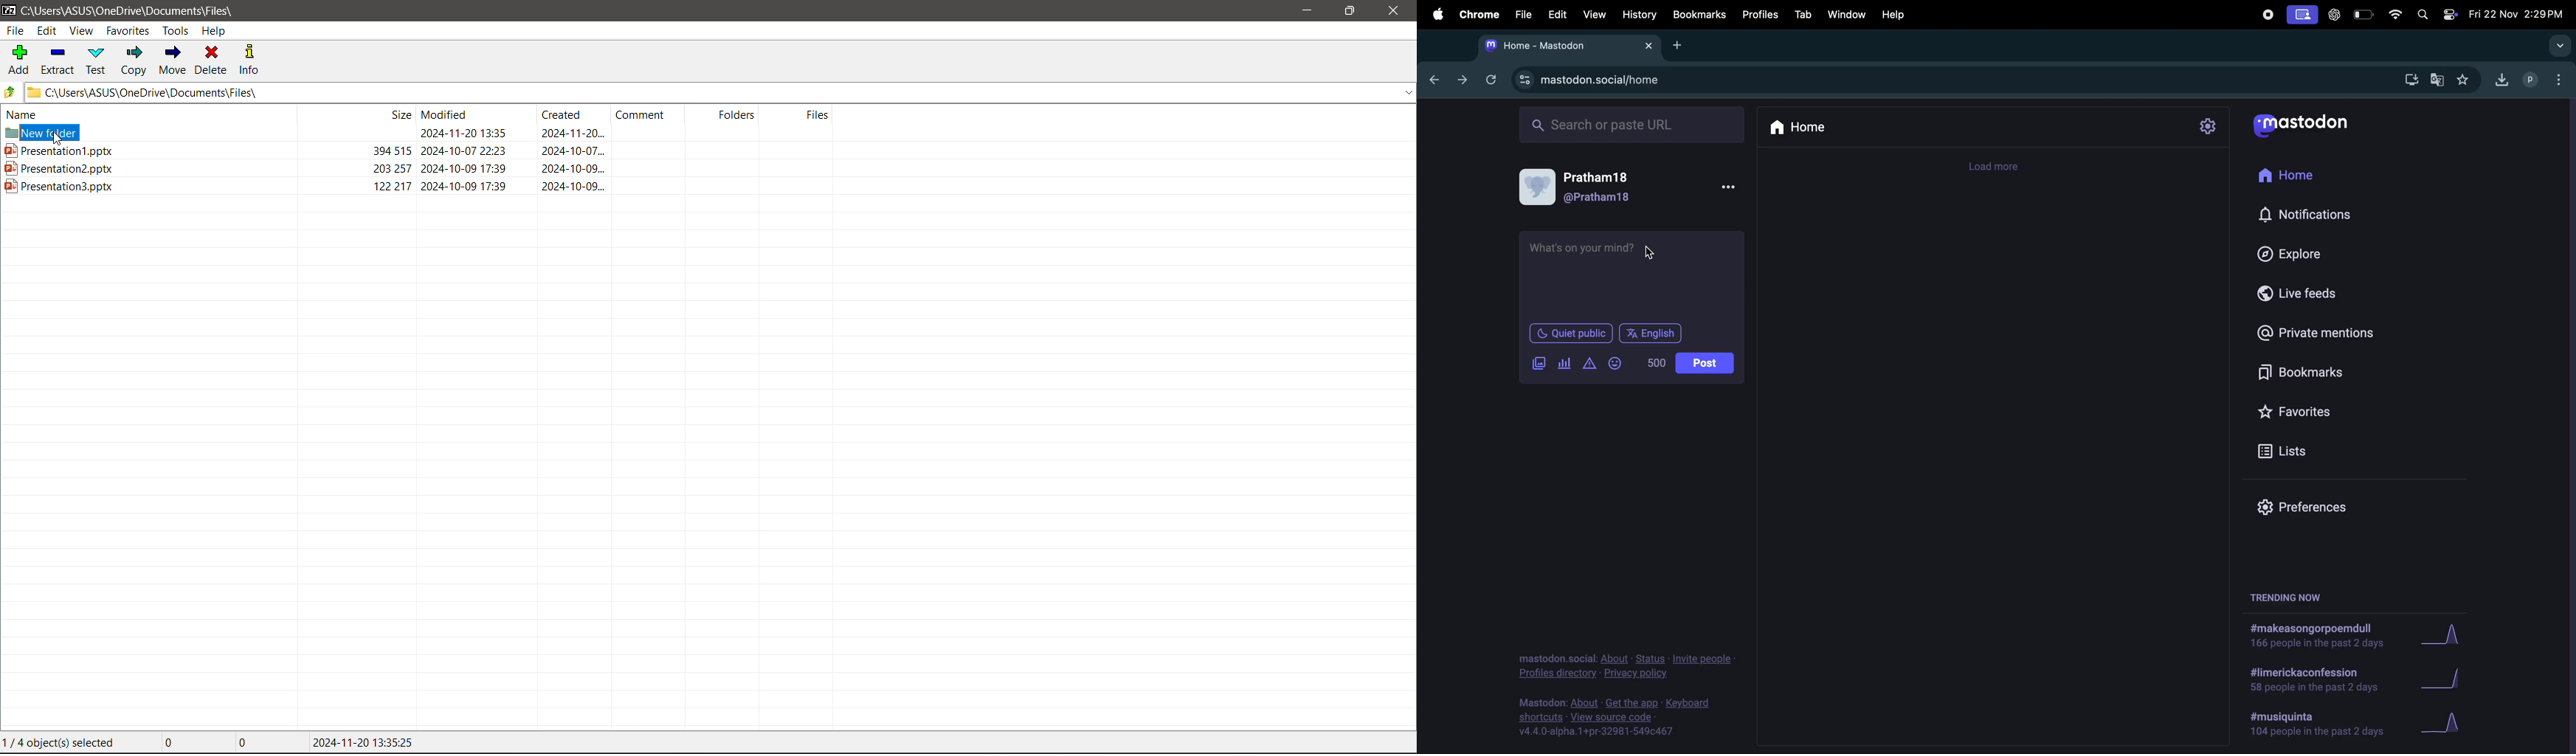  I want to click on Info, so click(251, 59).